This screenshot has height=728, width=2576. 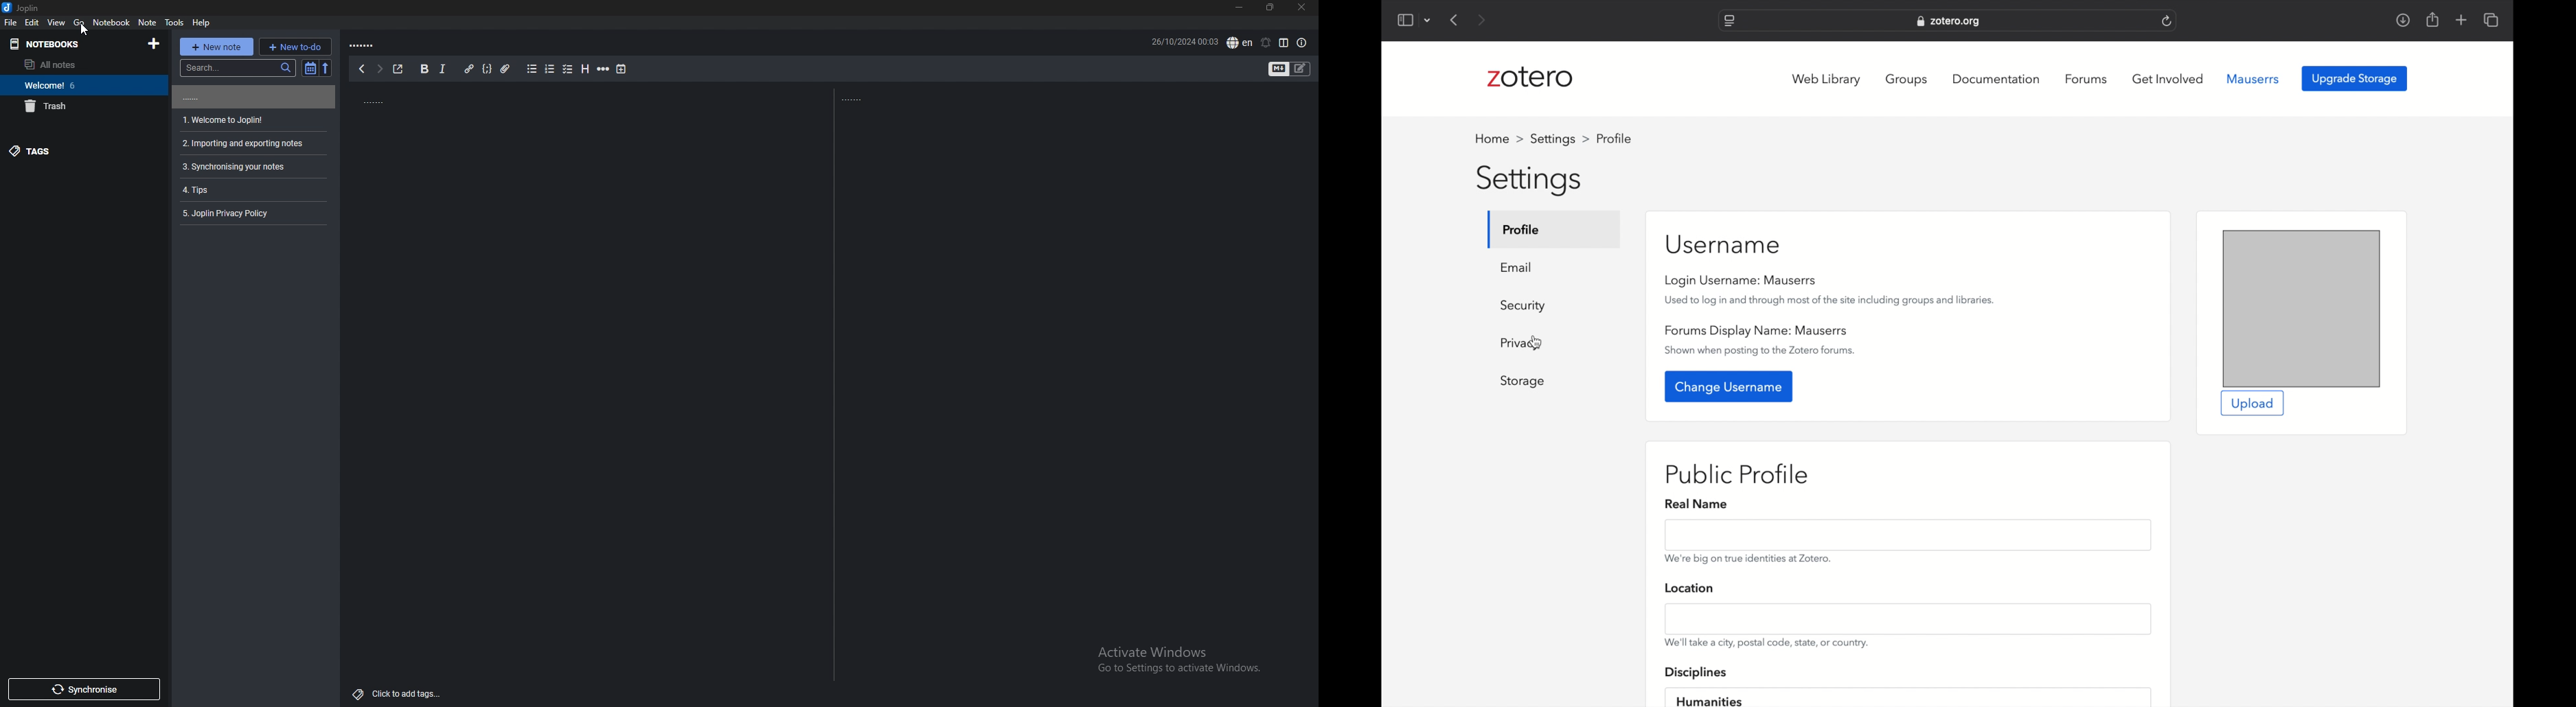 What do you see at coordinates (1829, 300) in the screenshot?
I see `used to log in and through most of the site including groups and libraries` at bounding box center [1829, 300].